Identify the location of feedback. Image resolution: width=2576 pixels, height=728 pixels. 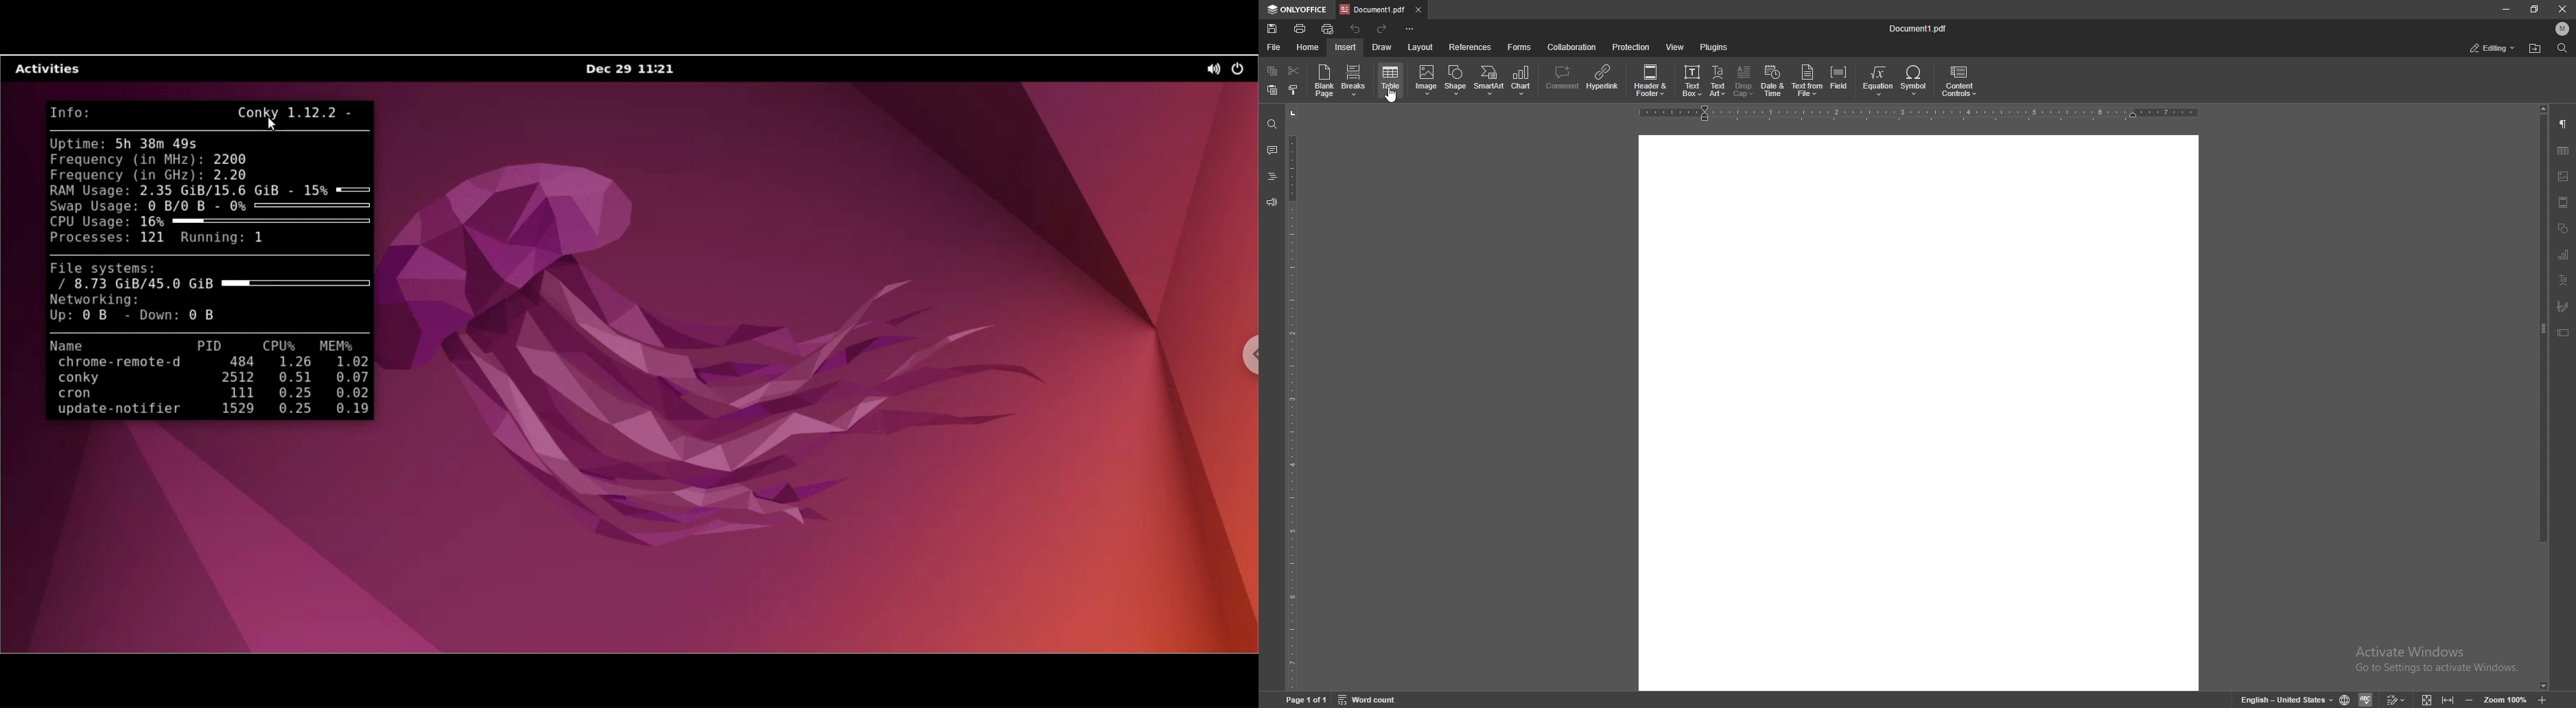
(1272, 202).